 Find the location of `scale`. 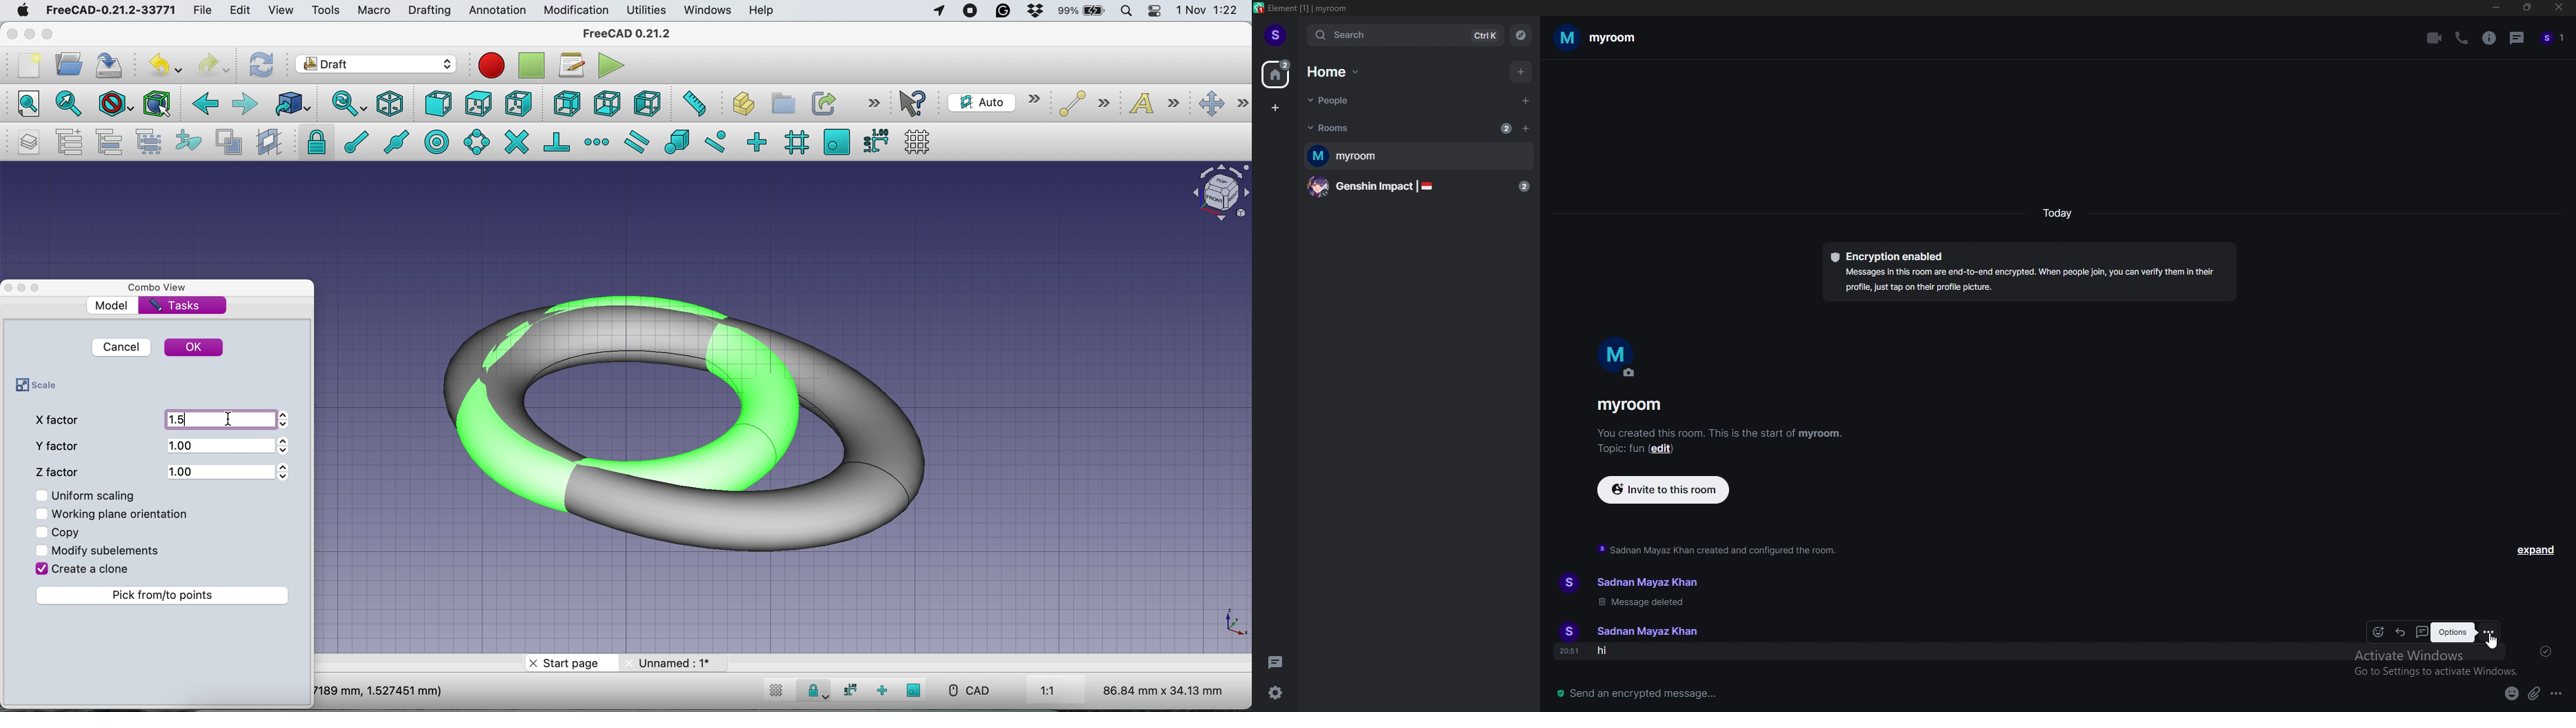

scale is located at coordinates (33, 386).